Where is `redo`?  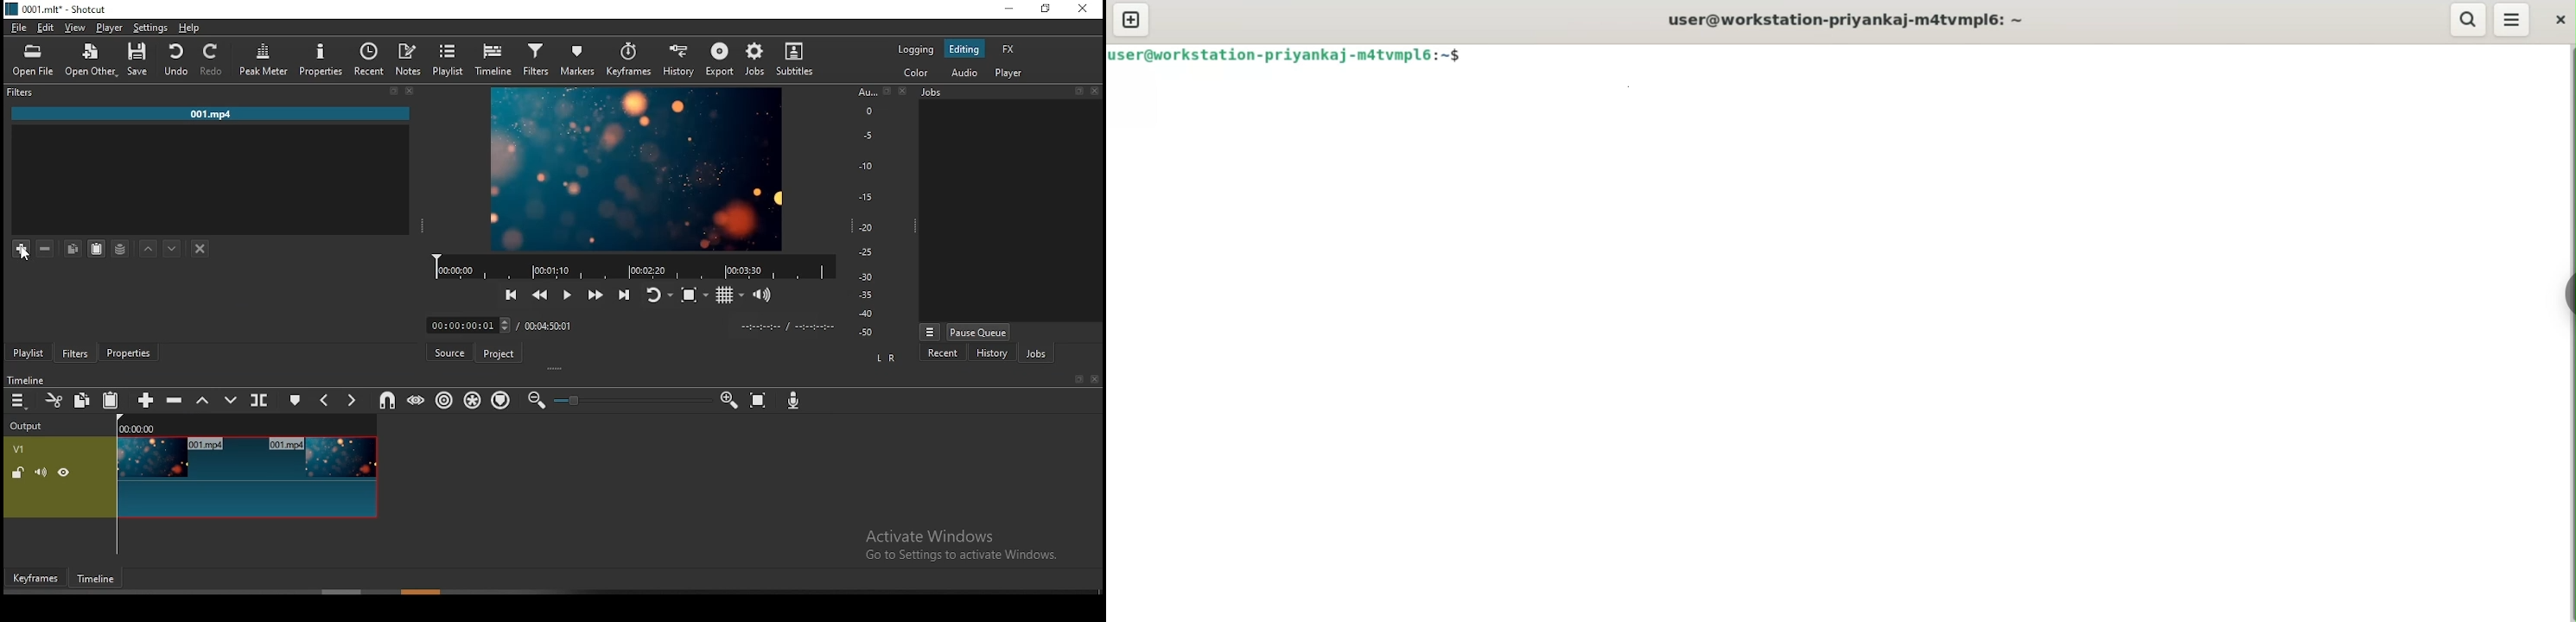
redo is located at coordinates (212, 60).